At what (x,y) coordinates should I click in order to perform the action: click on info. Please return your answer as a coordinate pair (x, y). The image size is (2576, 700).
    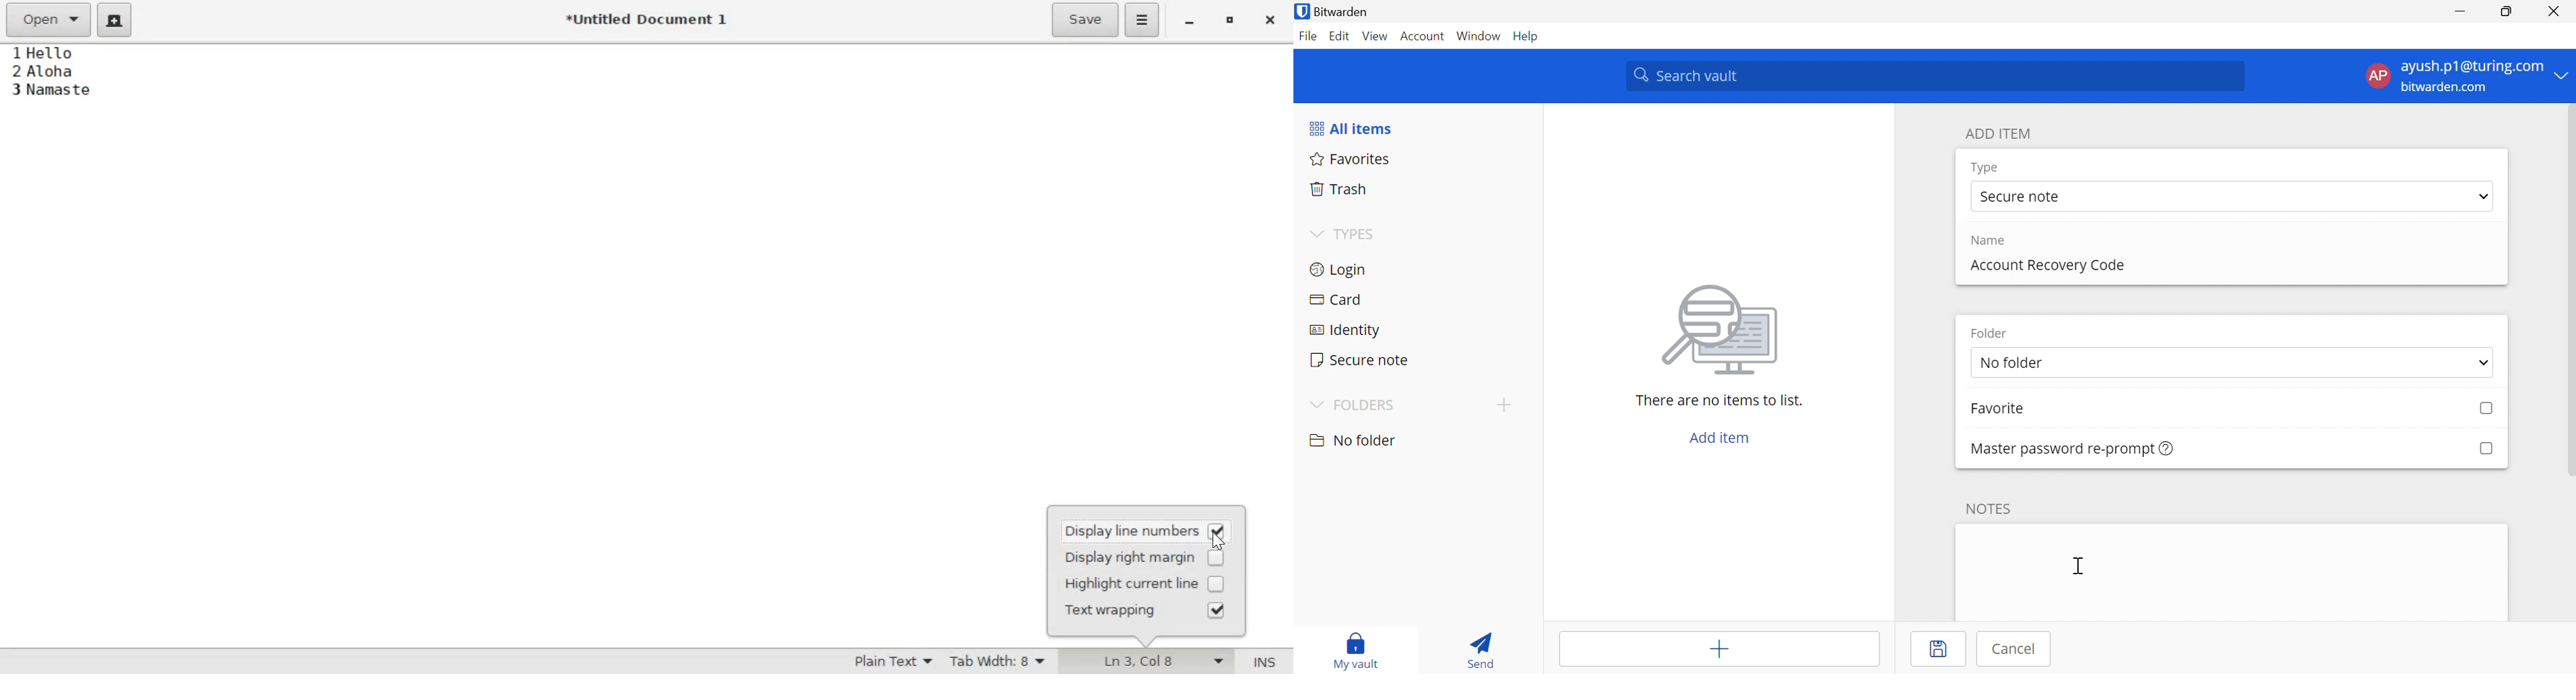
    Looking at the image, I should click on (2167, 449).